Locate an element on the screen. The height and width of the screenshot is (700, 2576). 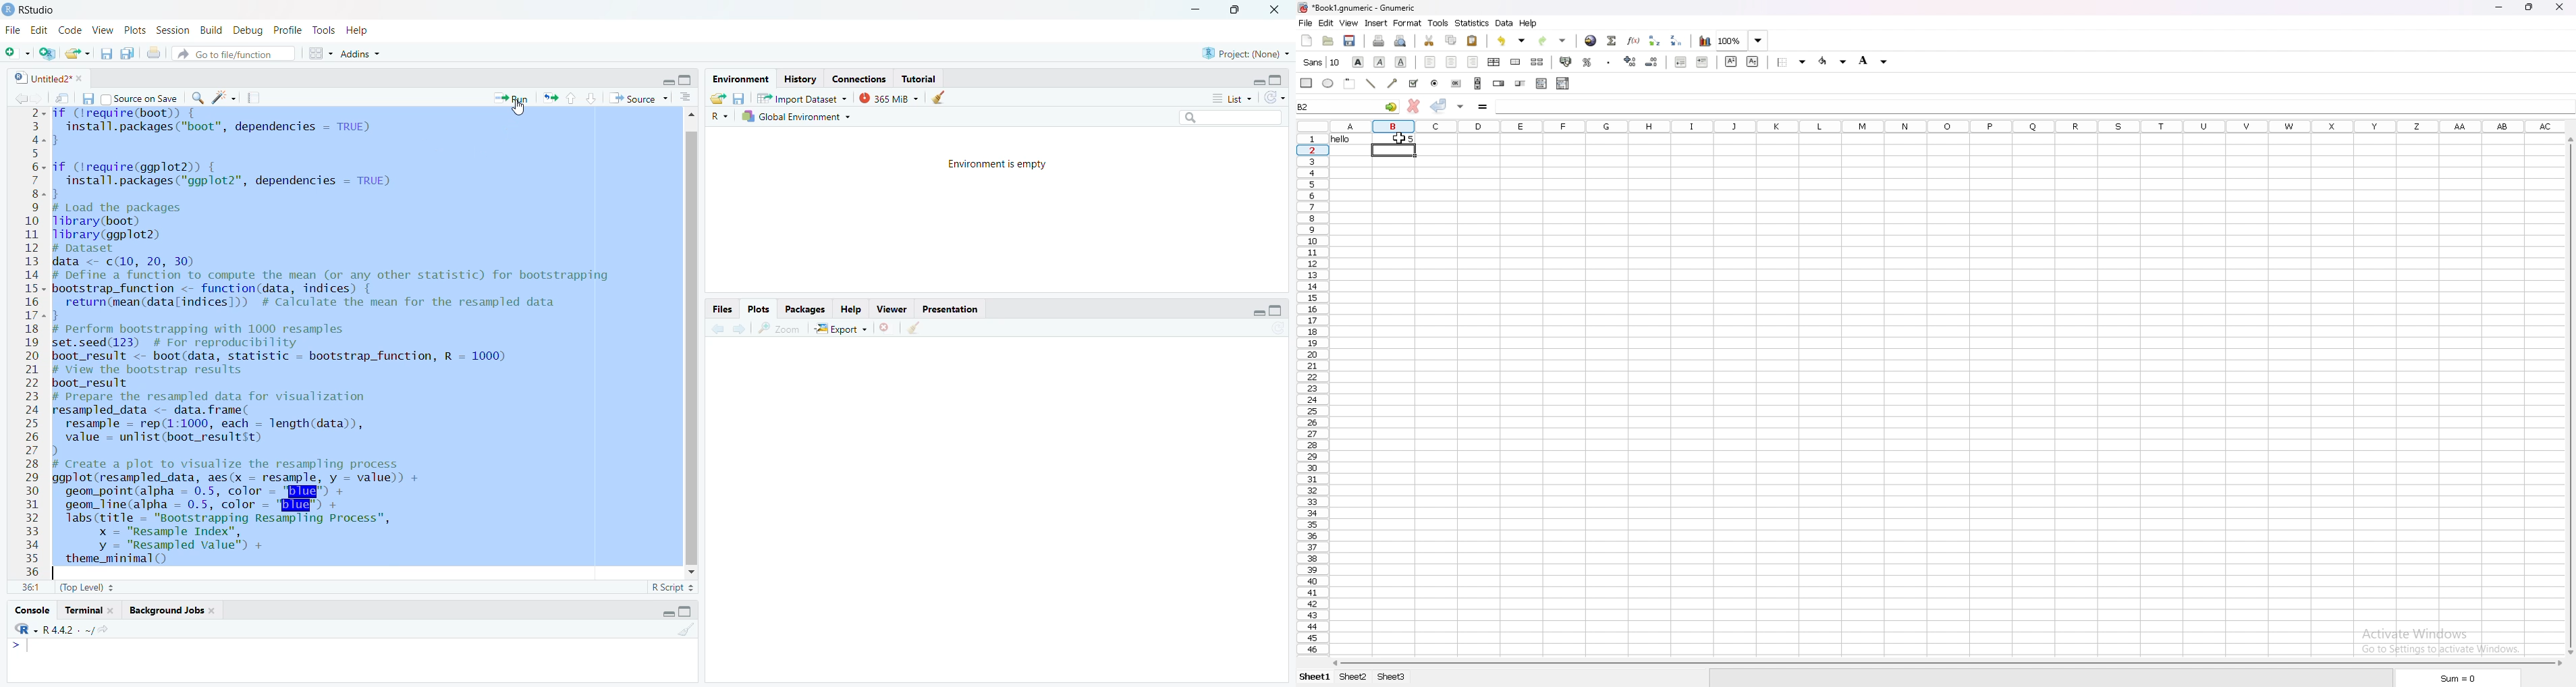
Edit is located at coordinates (38, 30).